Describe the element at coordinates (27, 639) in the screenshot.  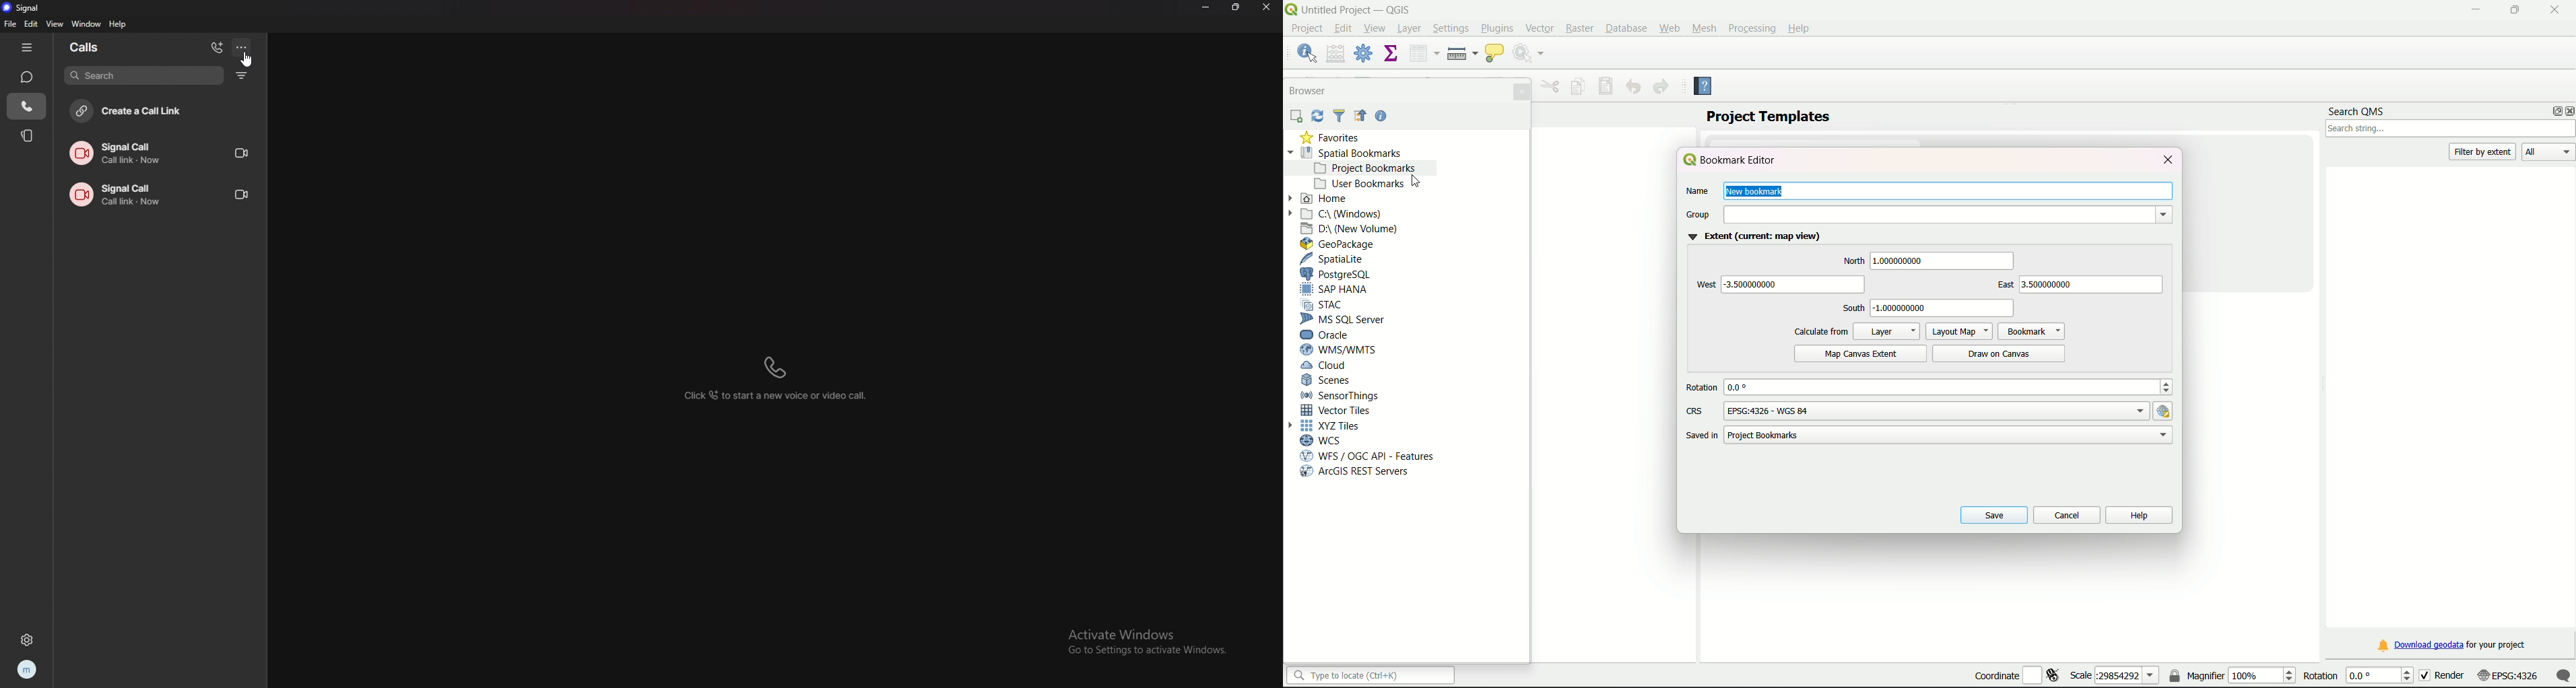
I see `settings` at that location.